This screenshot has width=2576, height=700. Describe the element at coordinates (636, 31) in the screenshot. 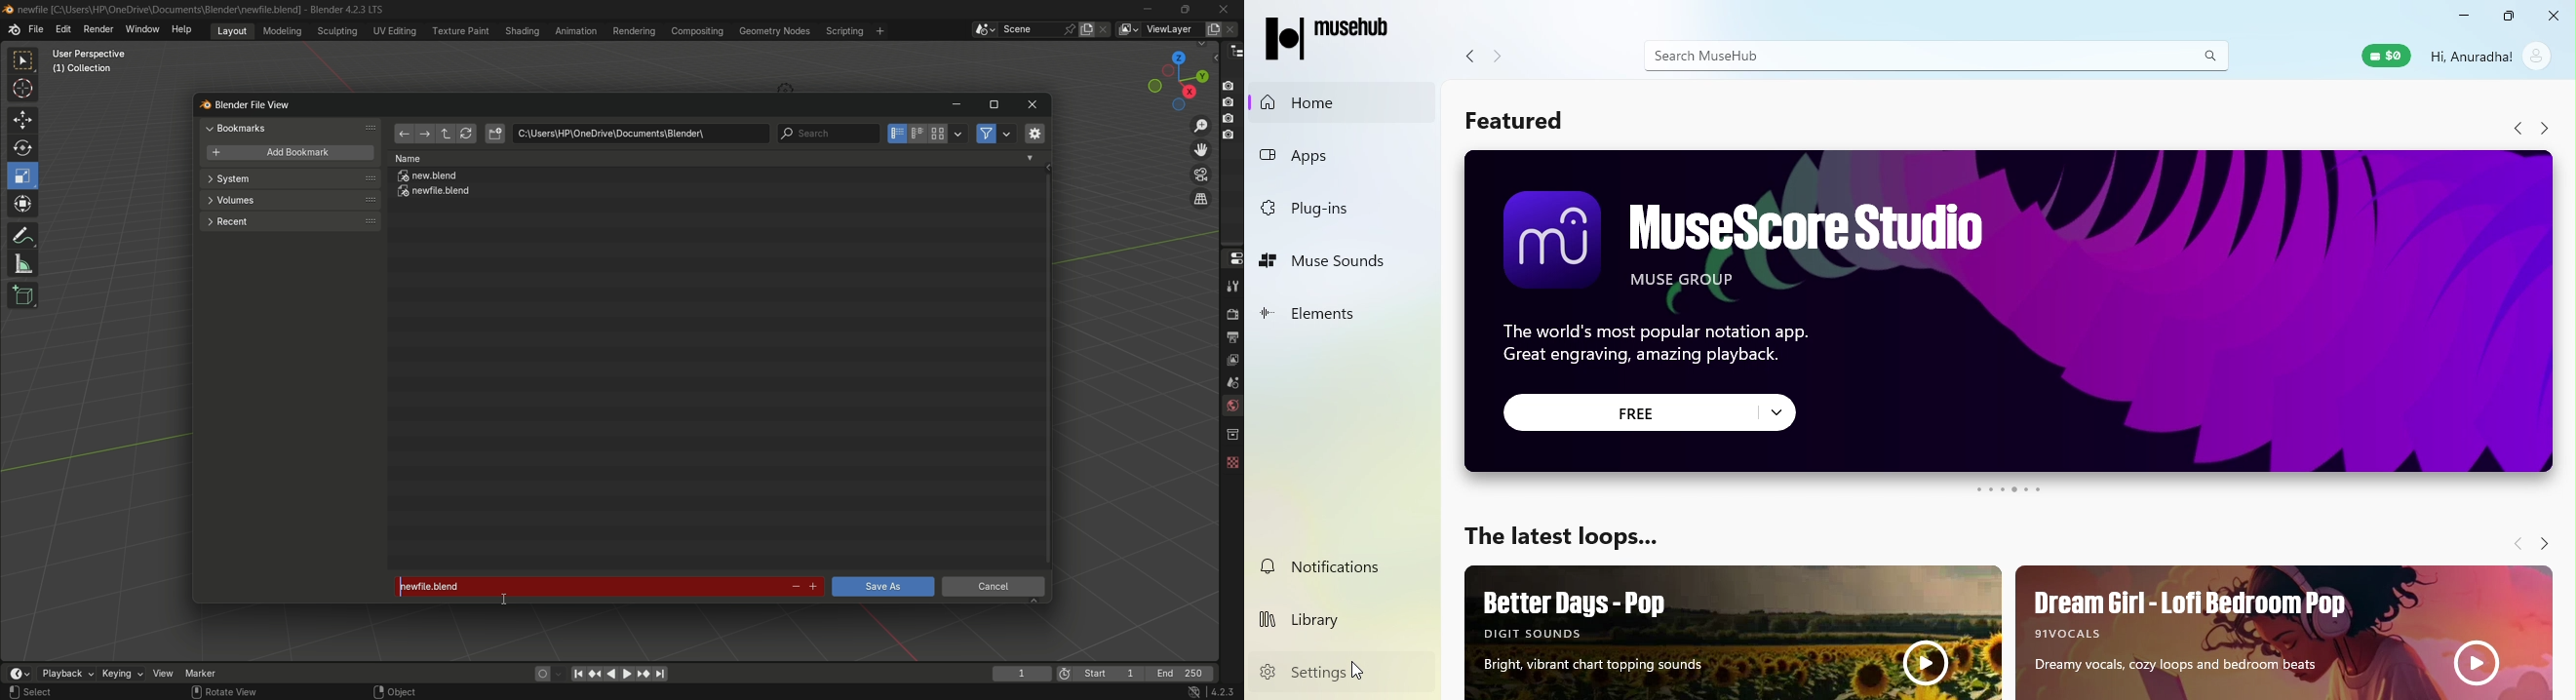

I see `rendering menu` at that location.